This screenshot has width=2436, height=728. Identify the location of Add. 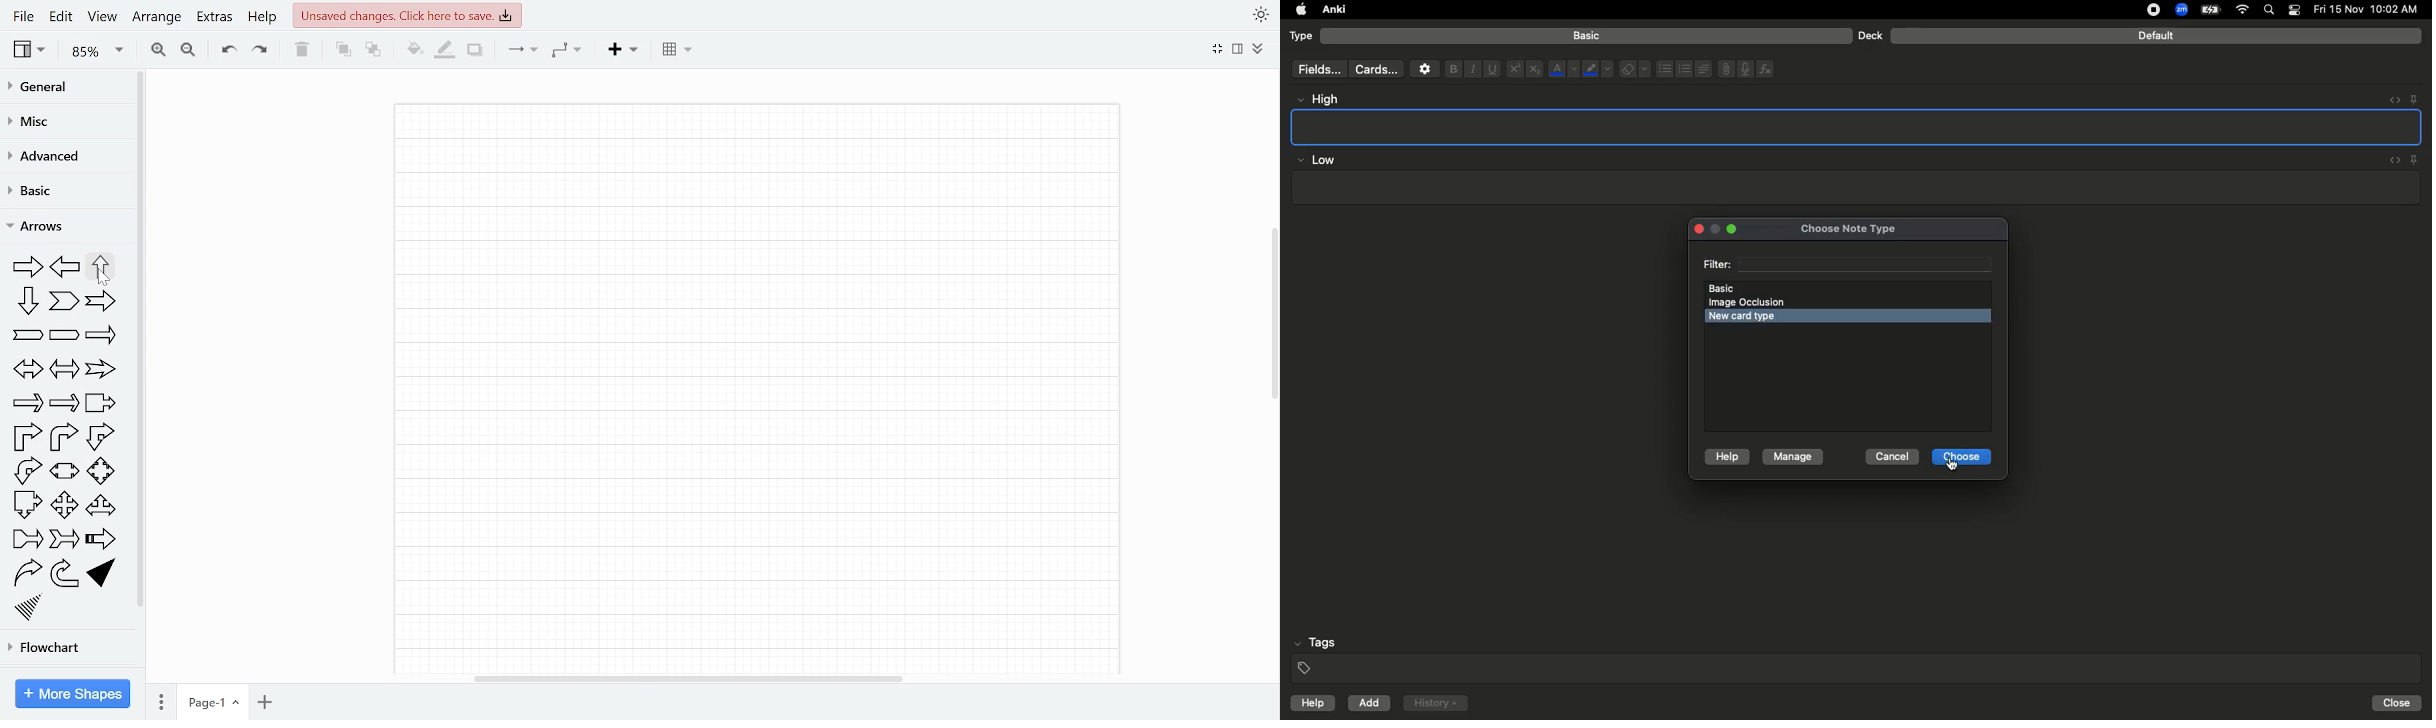
(1370, 703).